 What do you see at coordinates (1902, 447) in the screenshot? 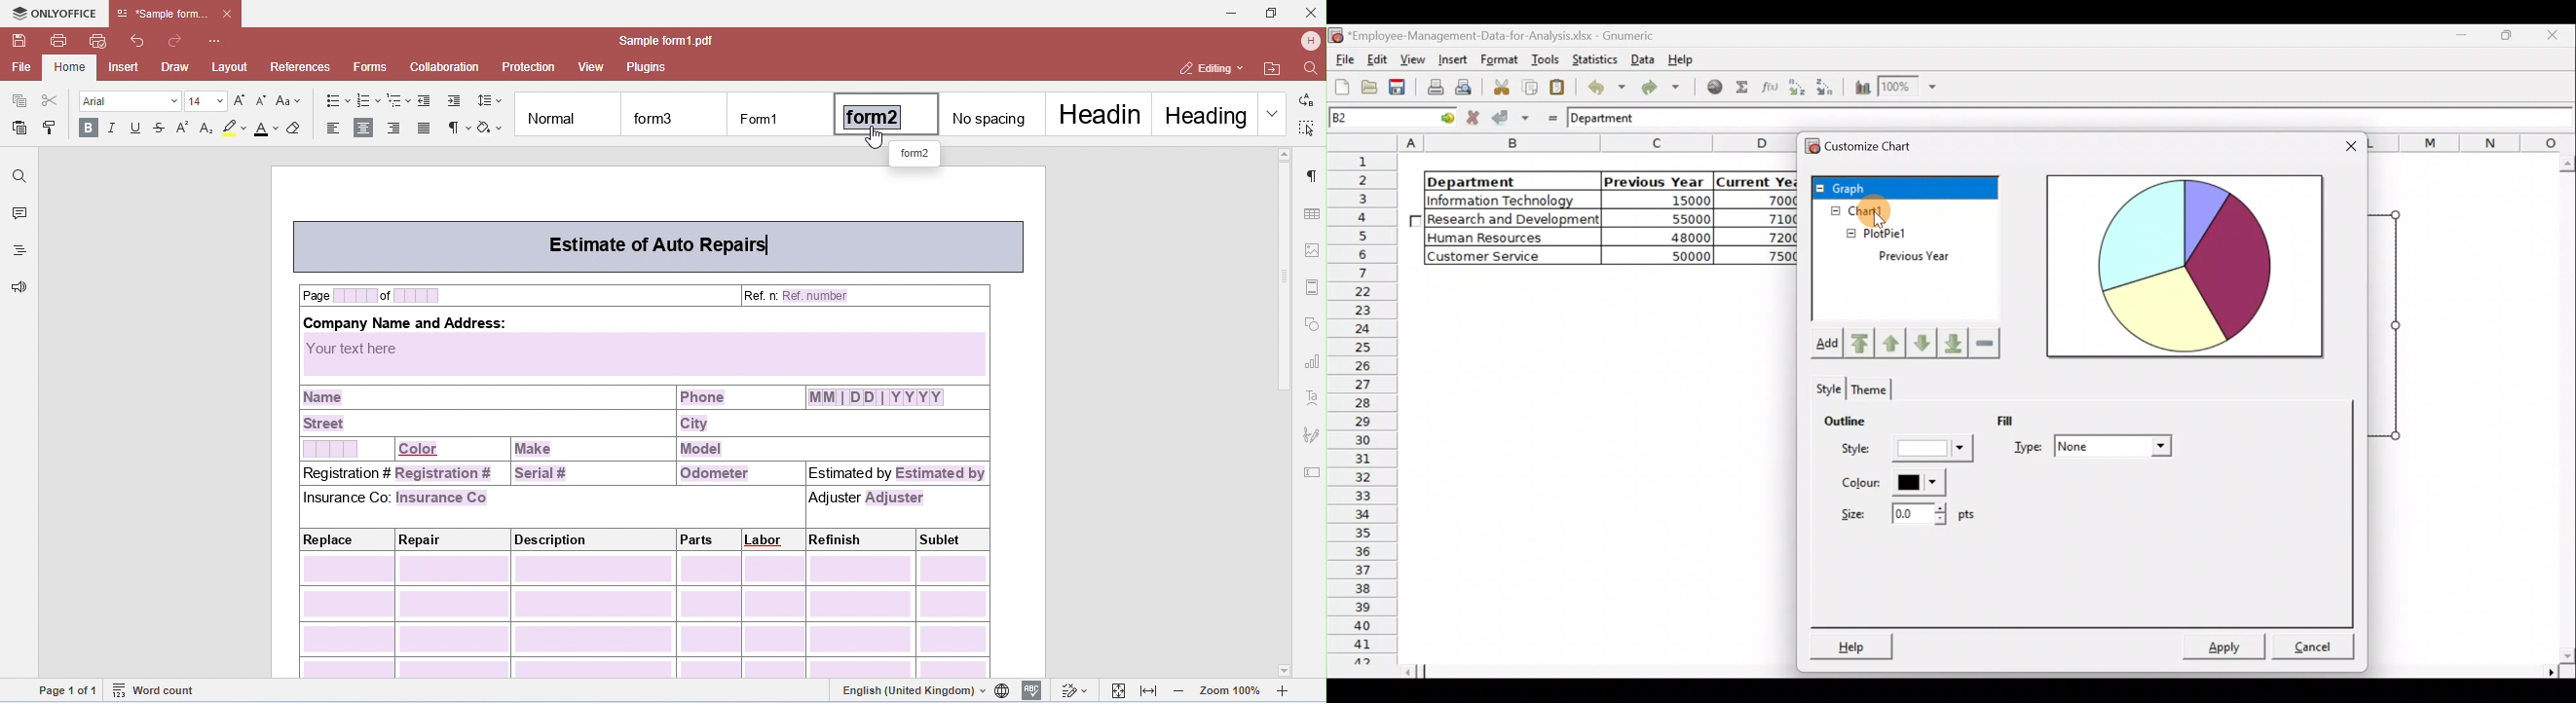
I see `Style` at bounding box center [1902, 447].